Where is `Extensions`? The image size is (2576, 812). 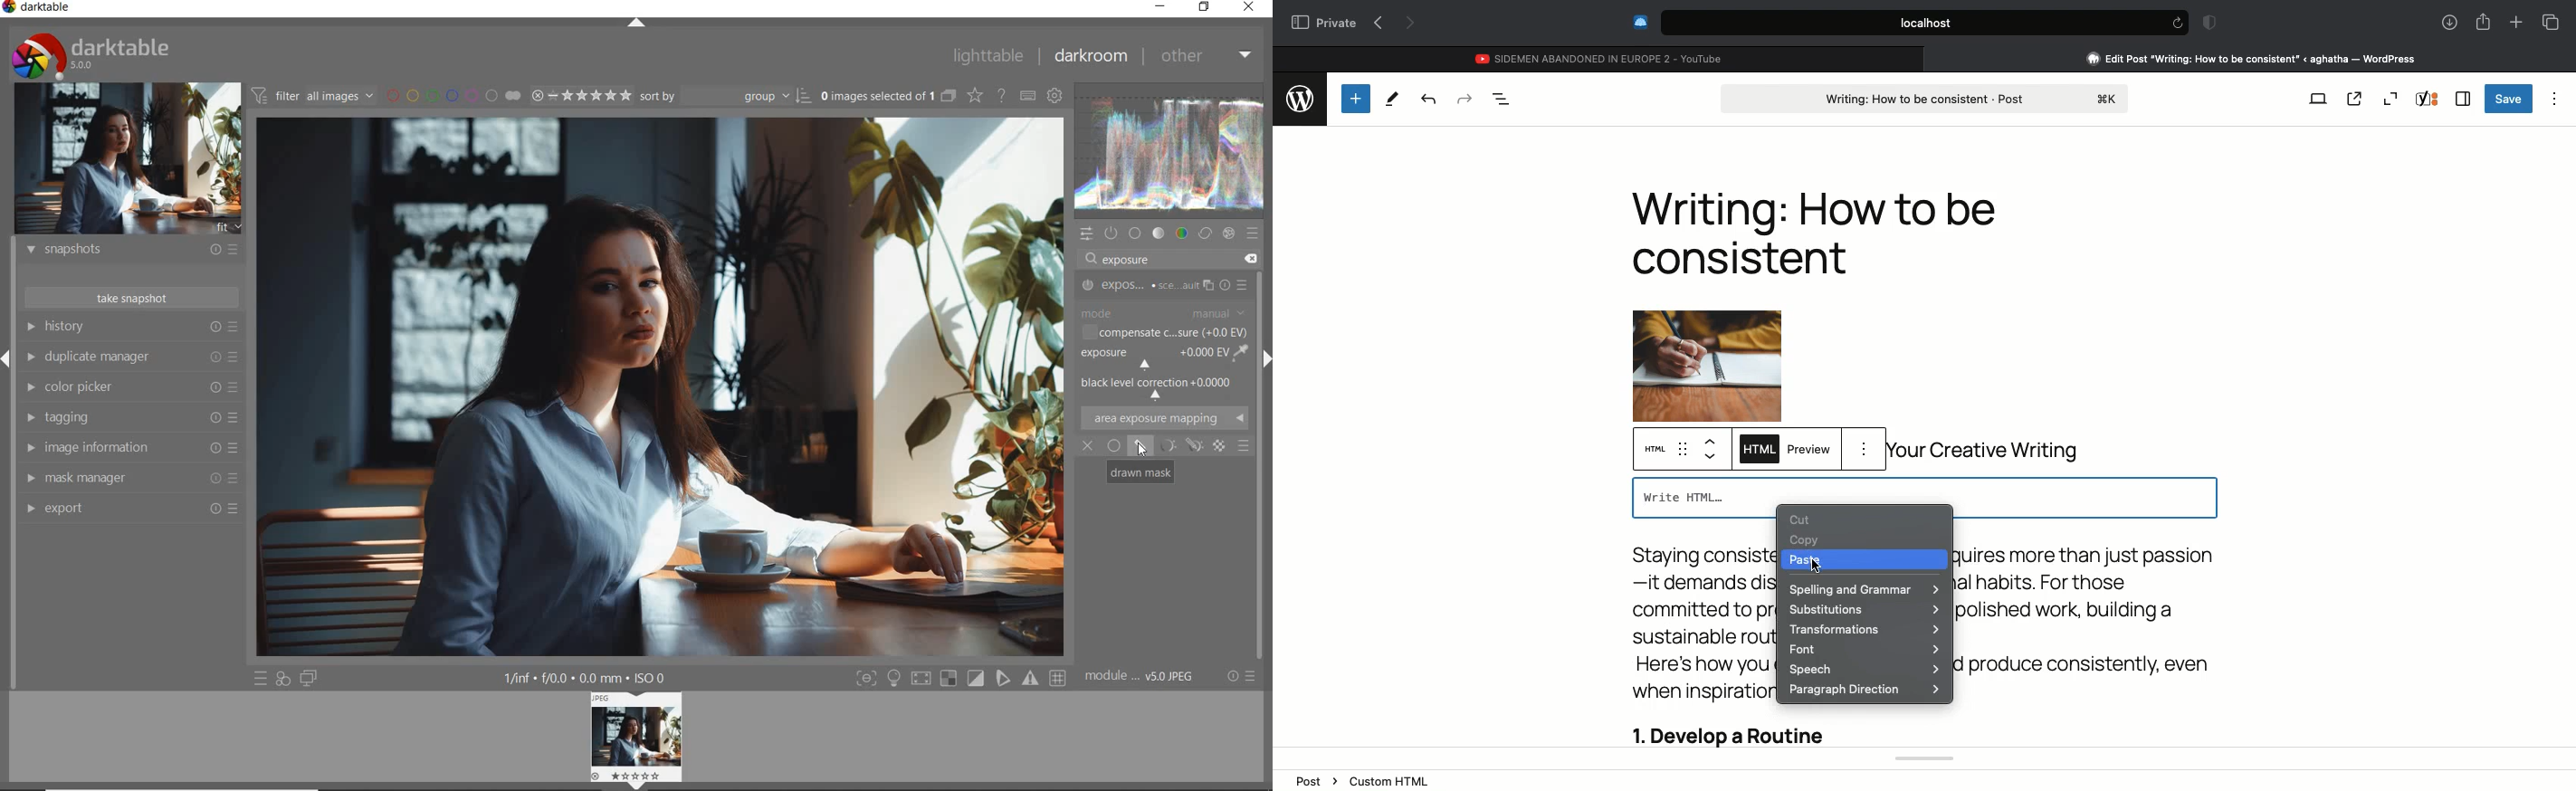
Extensions is located at coordinates (1638, 22).